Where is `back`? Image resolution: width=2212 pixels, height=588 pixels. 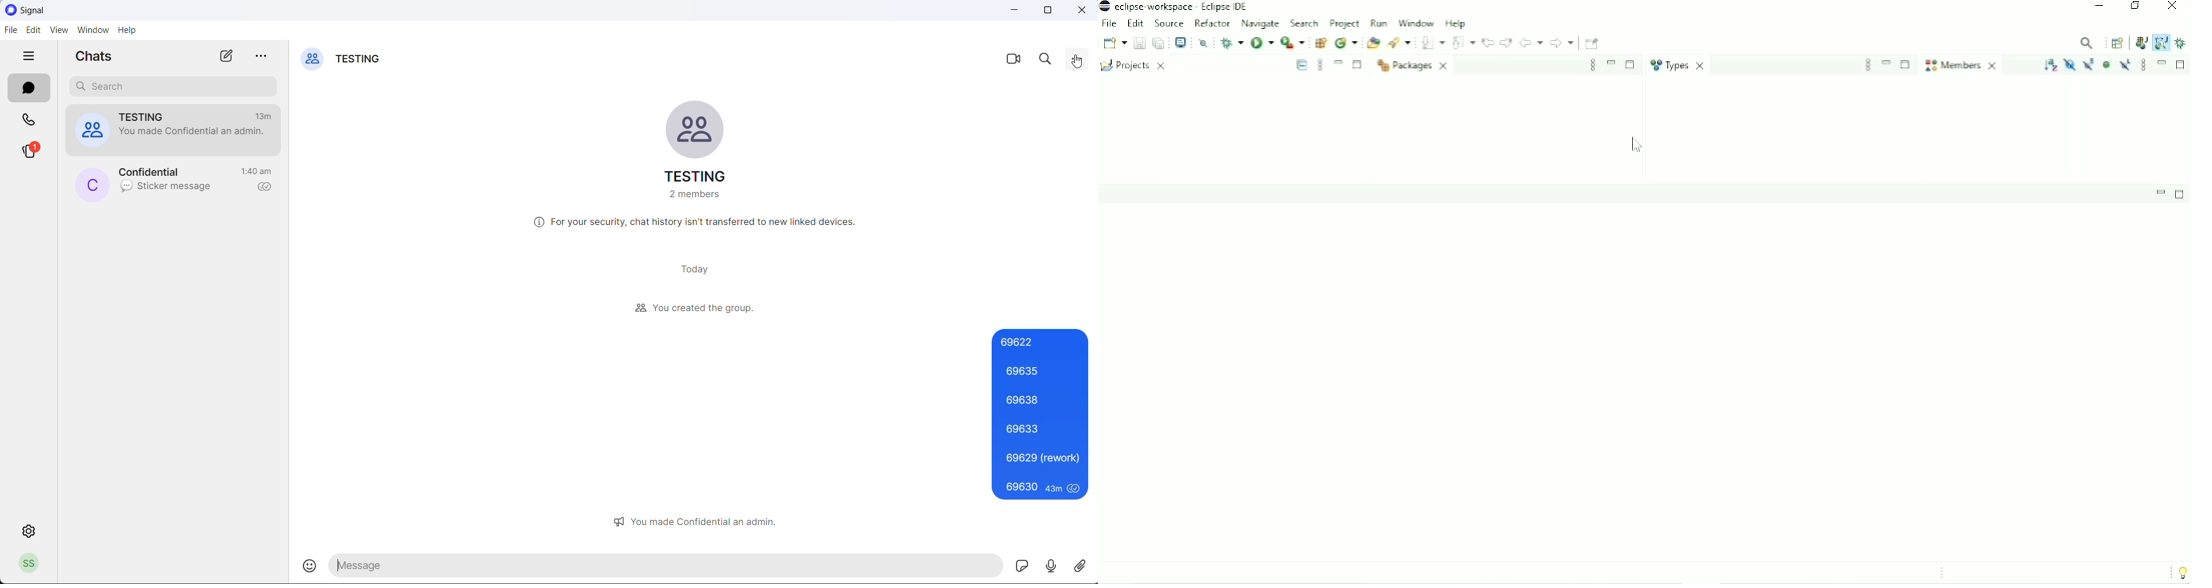 back is located at coordinates (1531, 42).